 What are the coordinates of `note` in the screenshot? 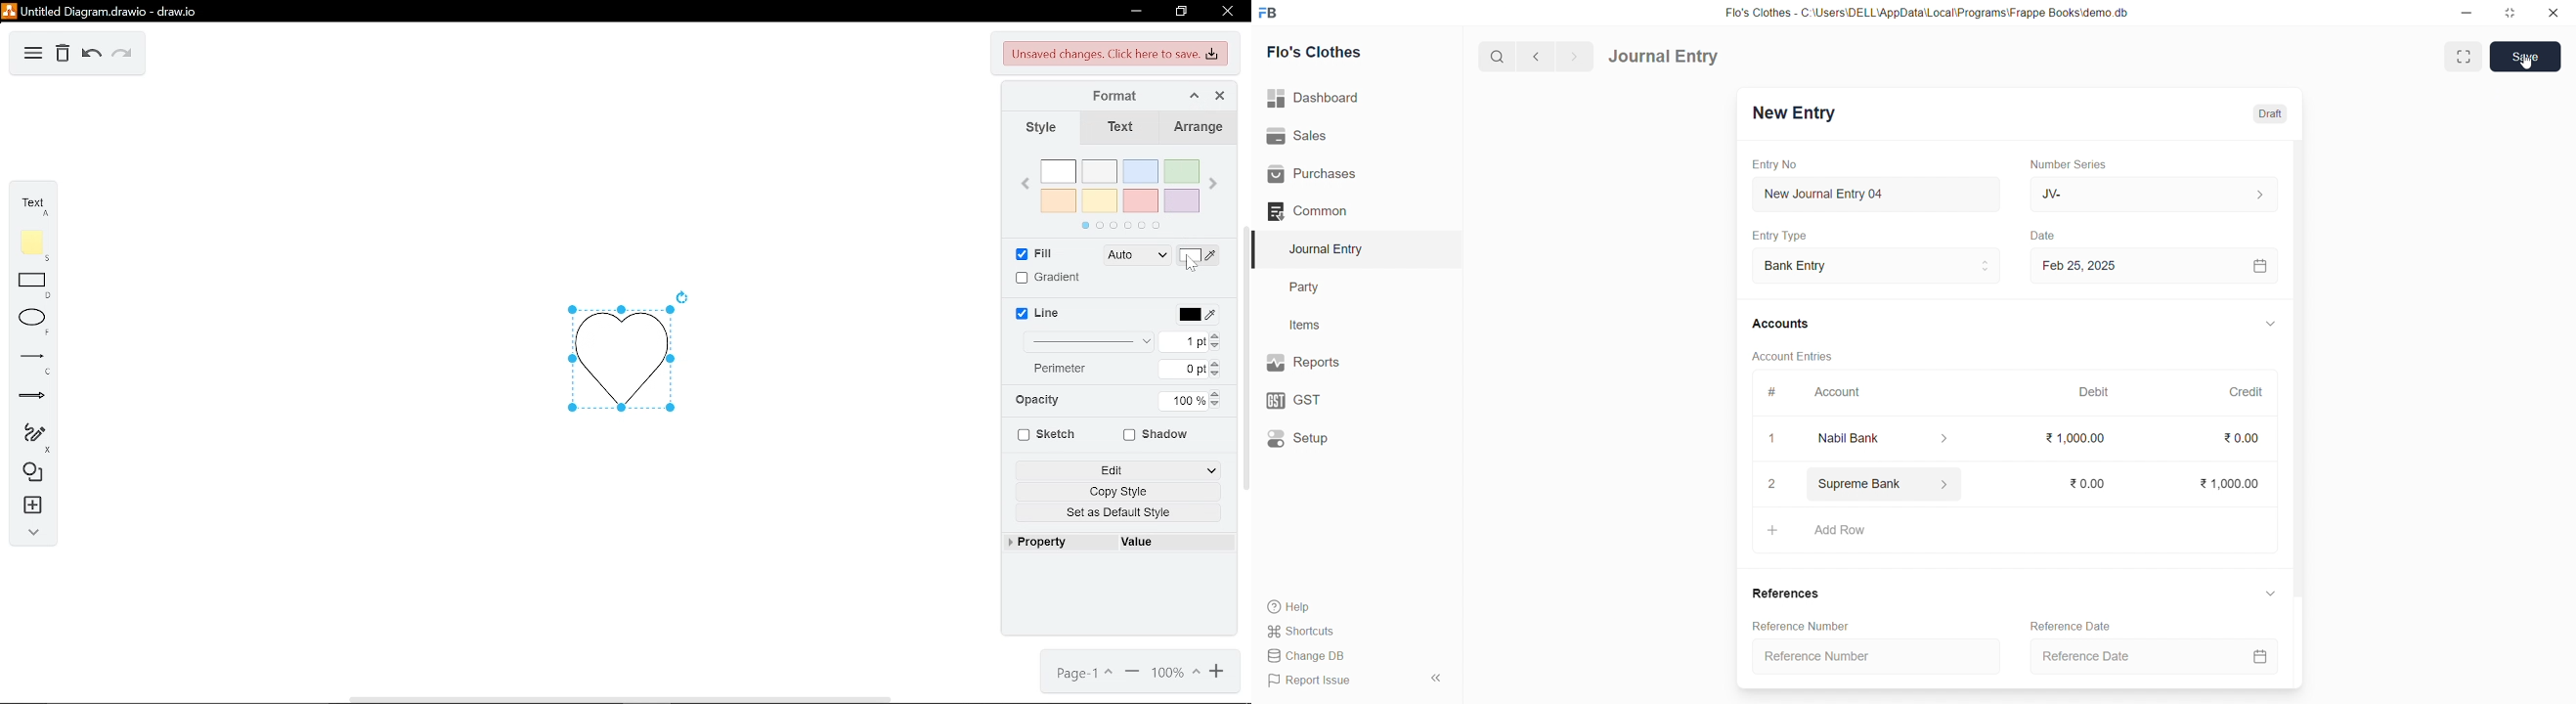 It's located at (31, 245).